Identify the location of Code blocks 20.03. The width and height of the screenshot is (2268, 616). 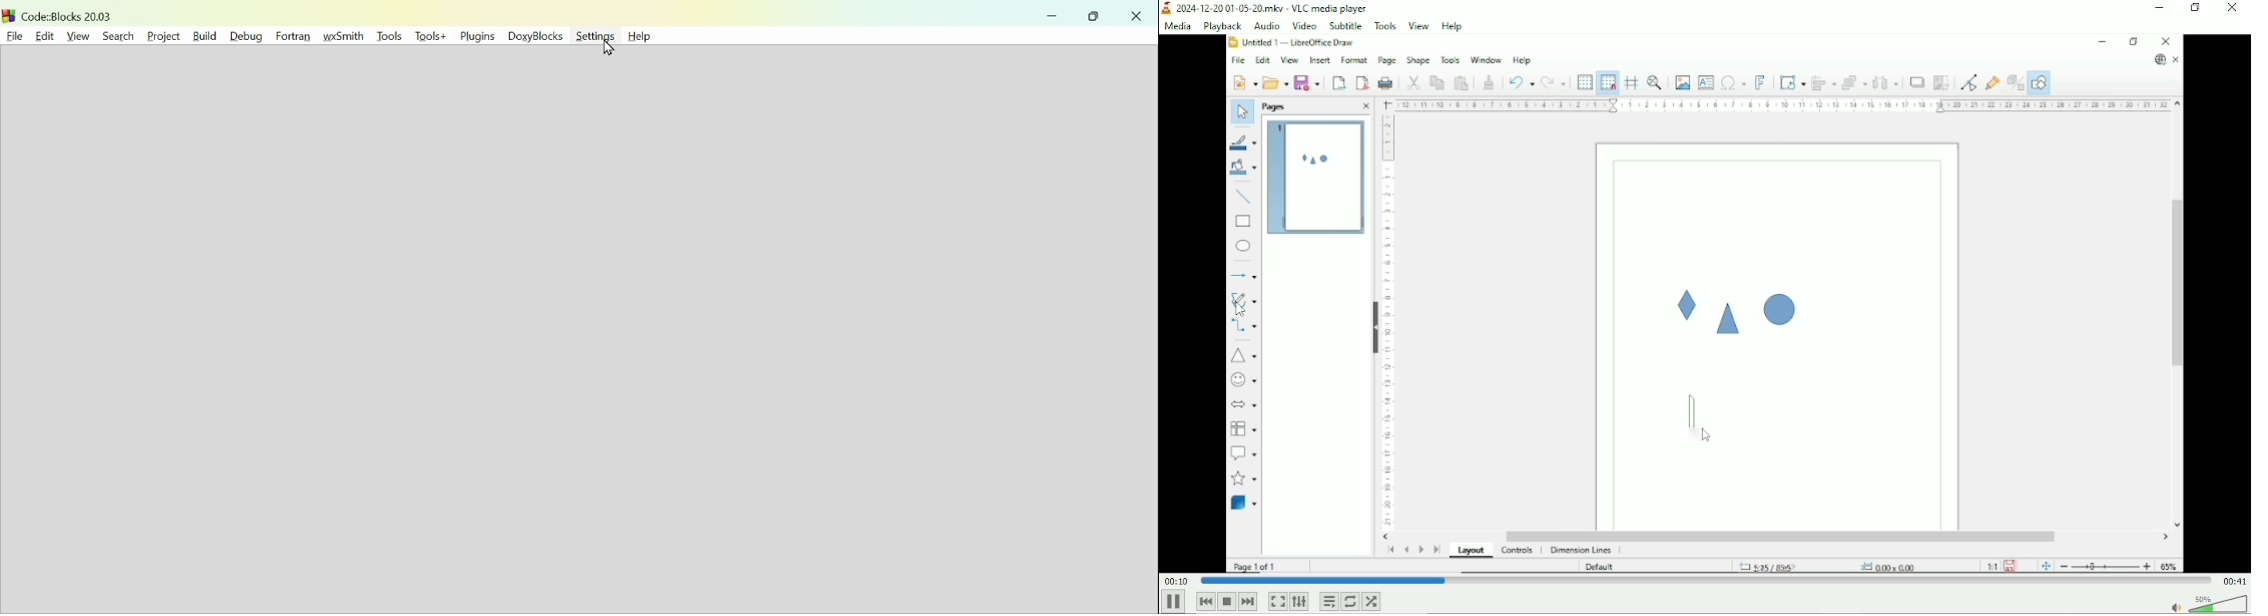
(59, 14).